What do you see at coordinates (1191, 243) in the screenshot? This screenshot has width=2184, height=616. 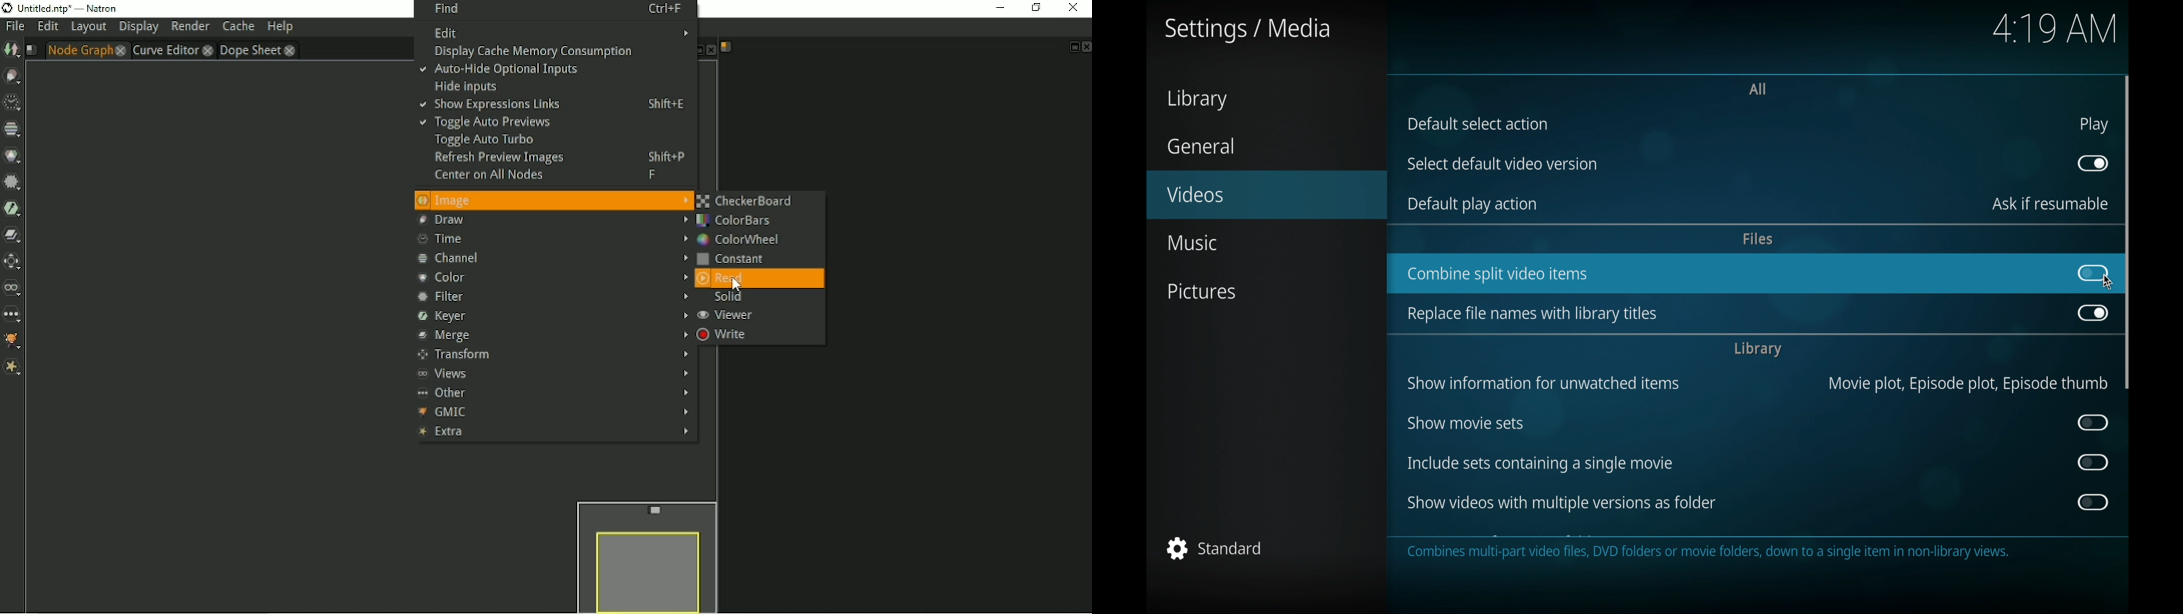 I see `music` at bounding box center [1191, 243].